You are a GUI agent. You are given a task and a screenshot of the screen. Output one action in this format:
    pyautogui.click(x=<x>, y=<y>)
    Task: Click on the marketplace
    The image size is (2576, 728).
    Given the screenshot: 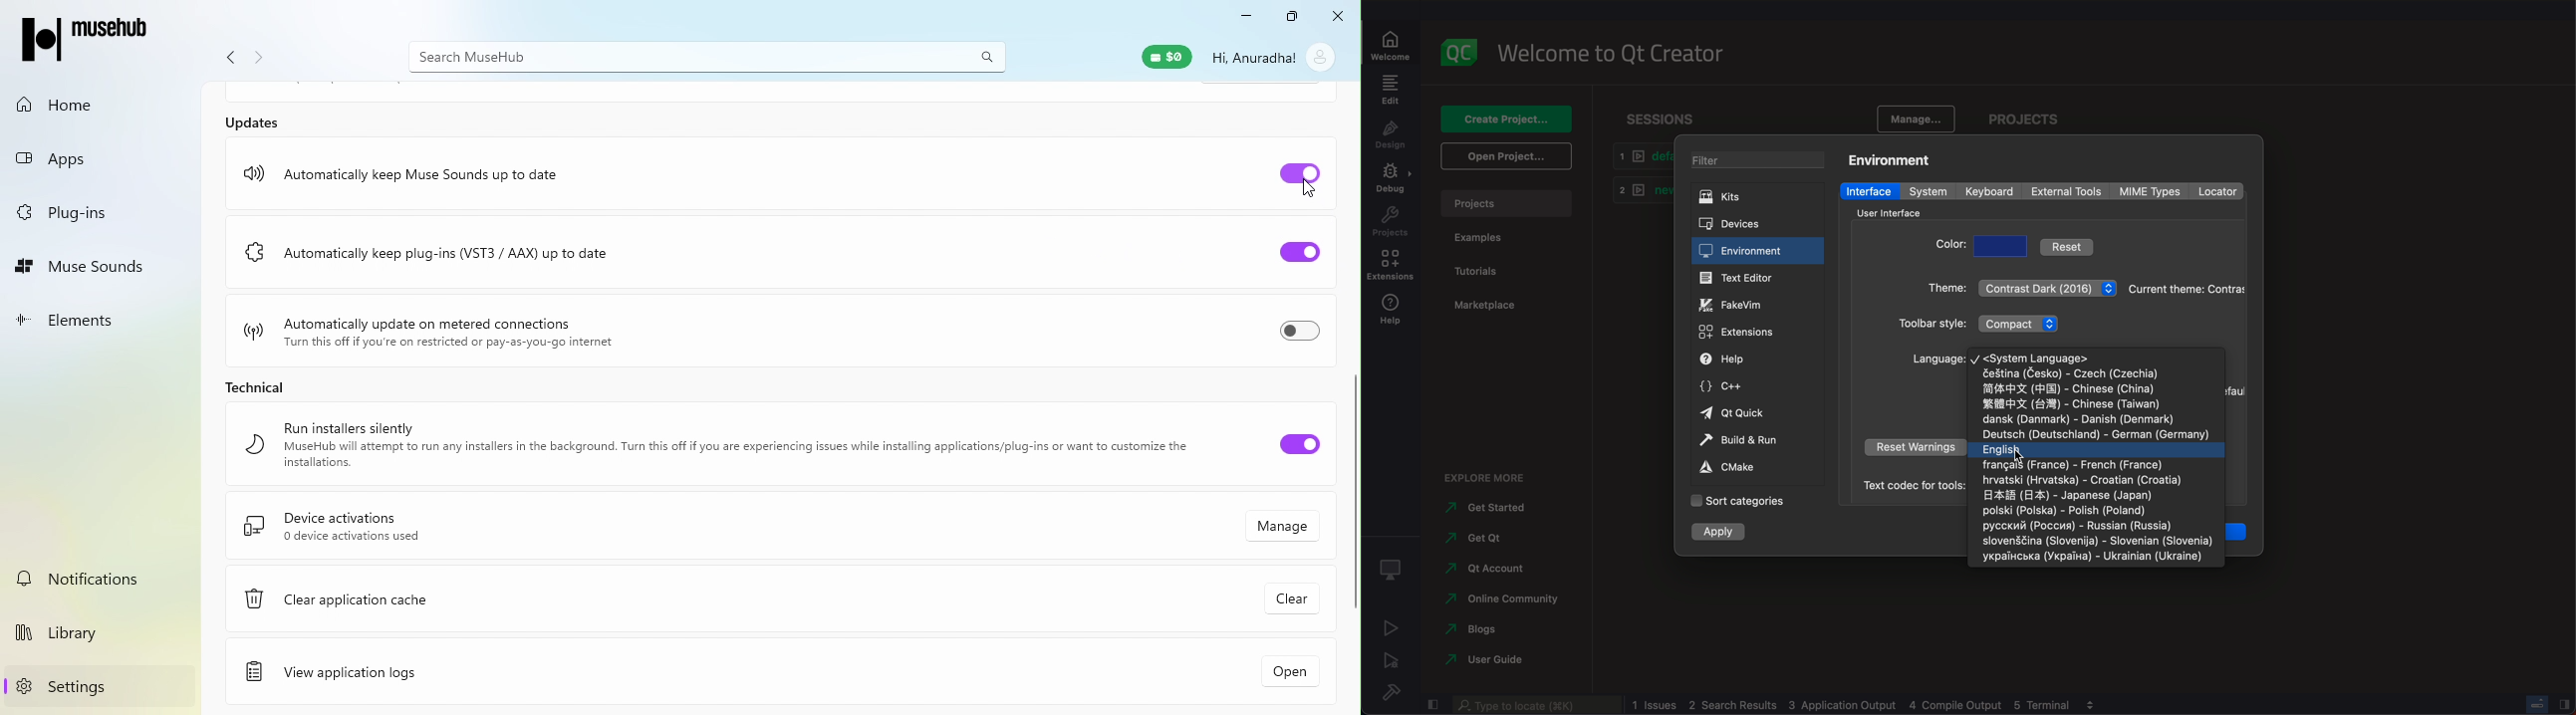 What is the action you would take?
    pyautogui.click(x=1487, y=309)
    